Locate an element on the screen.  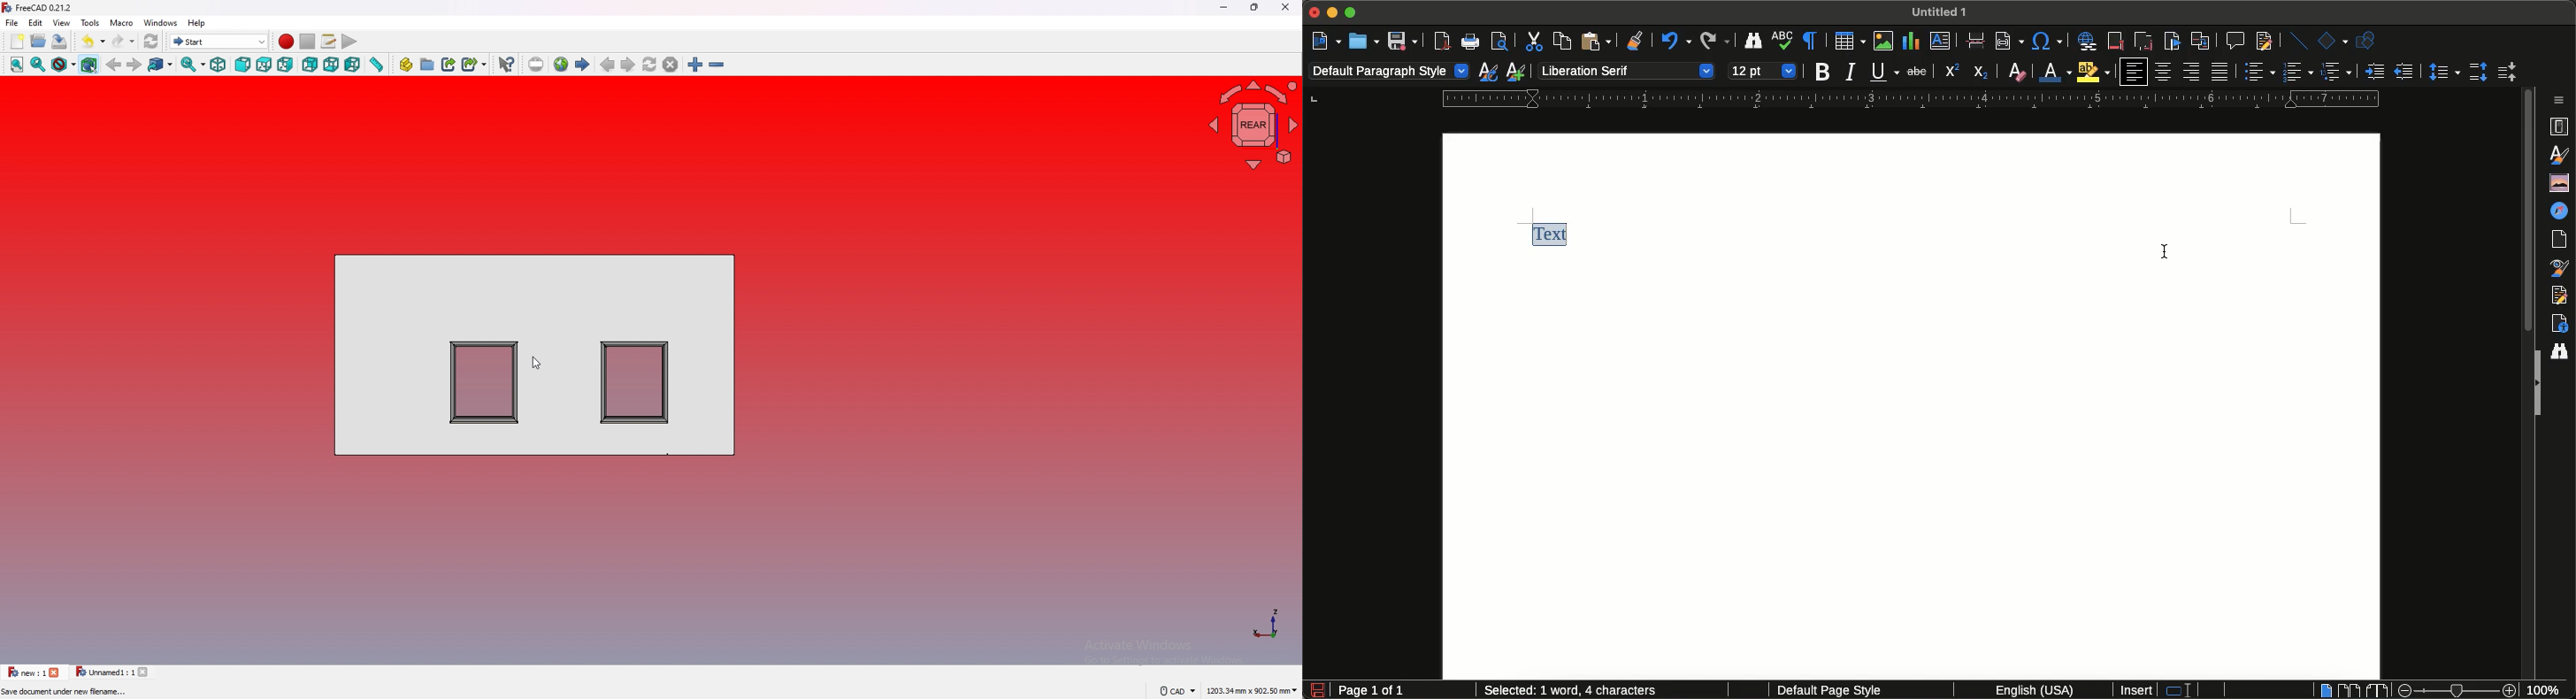
Export directly as PDF is located at coordinates (1443, 42).